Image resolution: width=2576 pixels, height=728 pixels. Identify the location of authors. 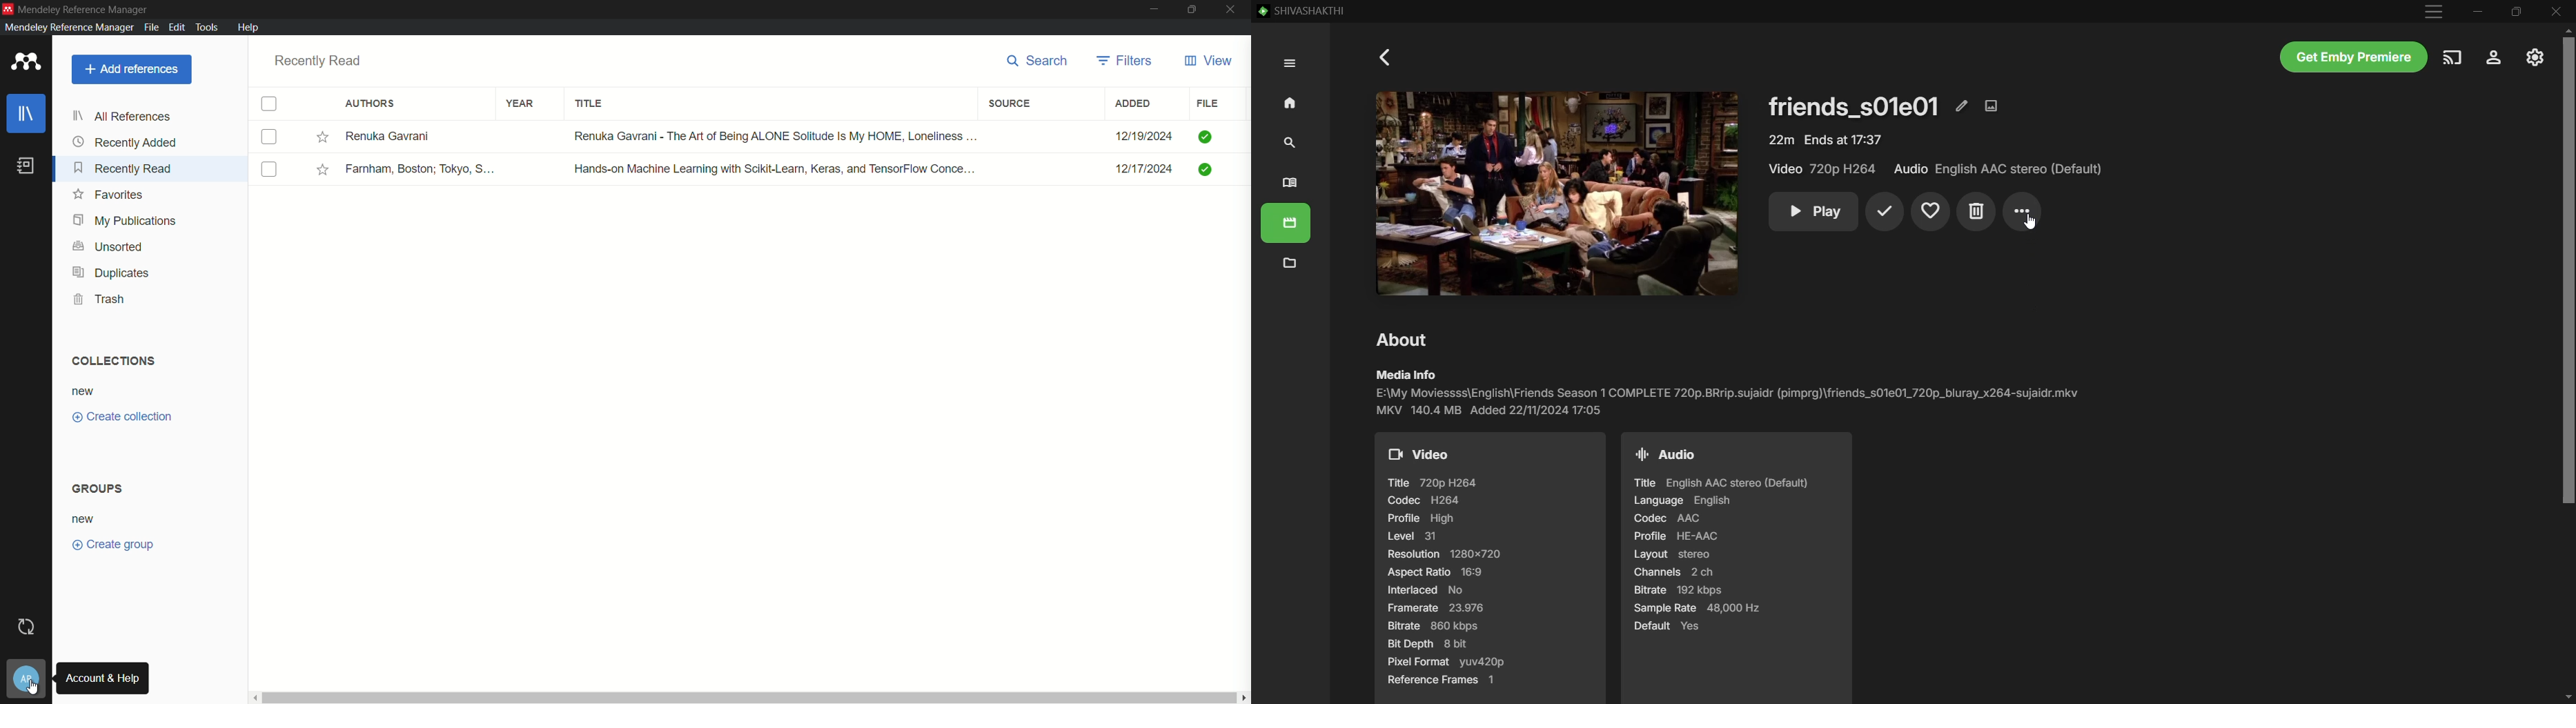
(371, 103).